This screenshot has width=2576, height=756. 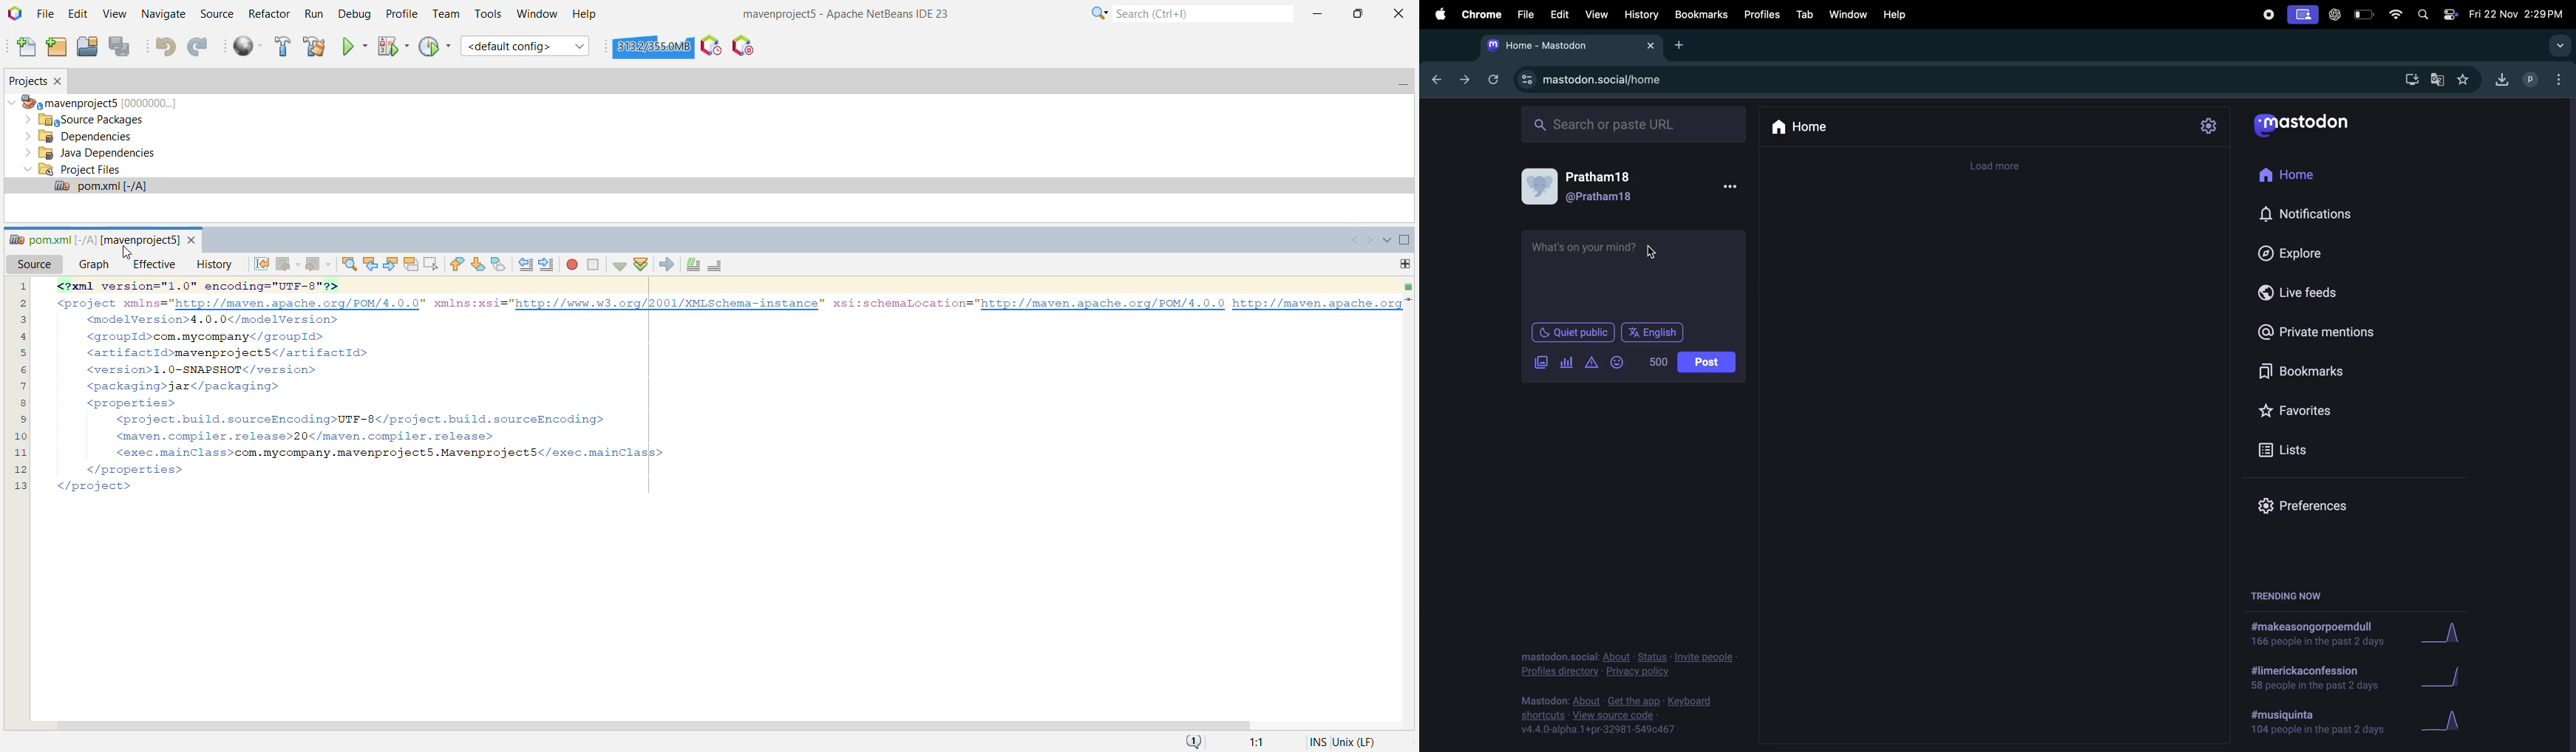 I want to click on Run All, so click(x=248, y=47).